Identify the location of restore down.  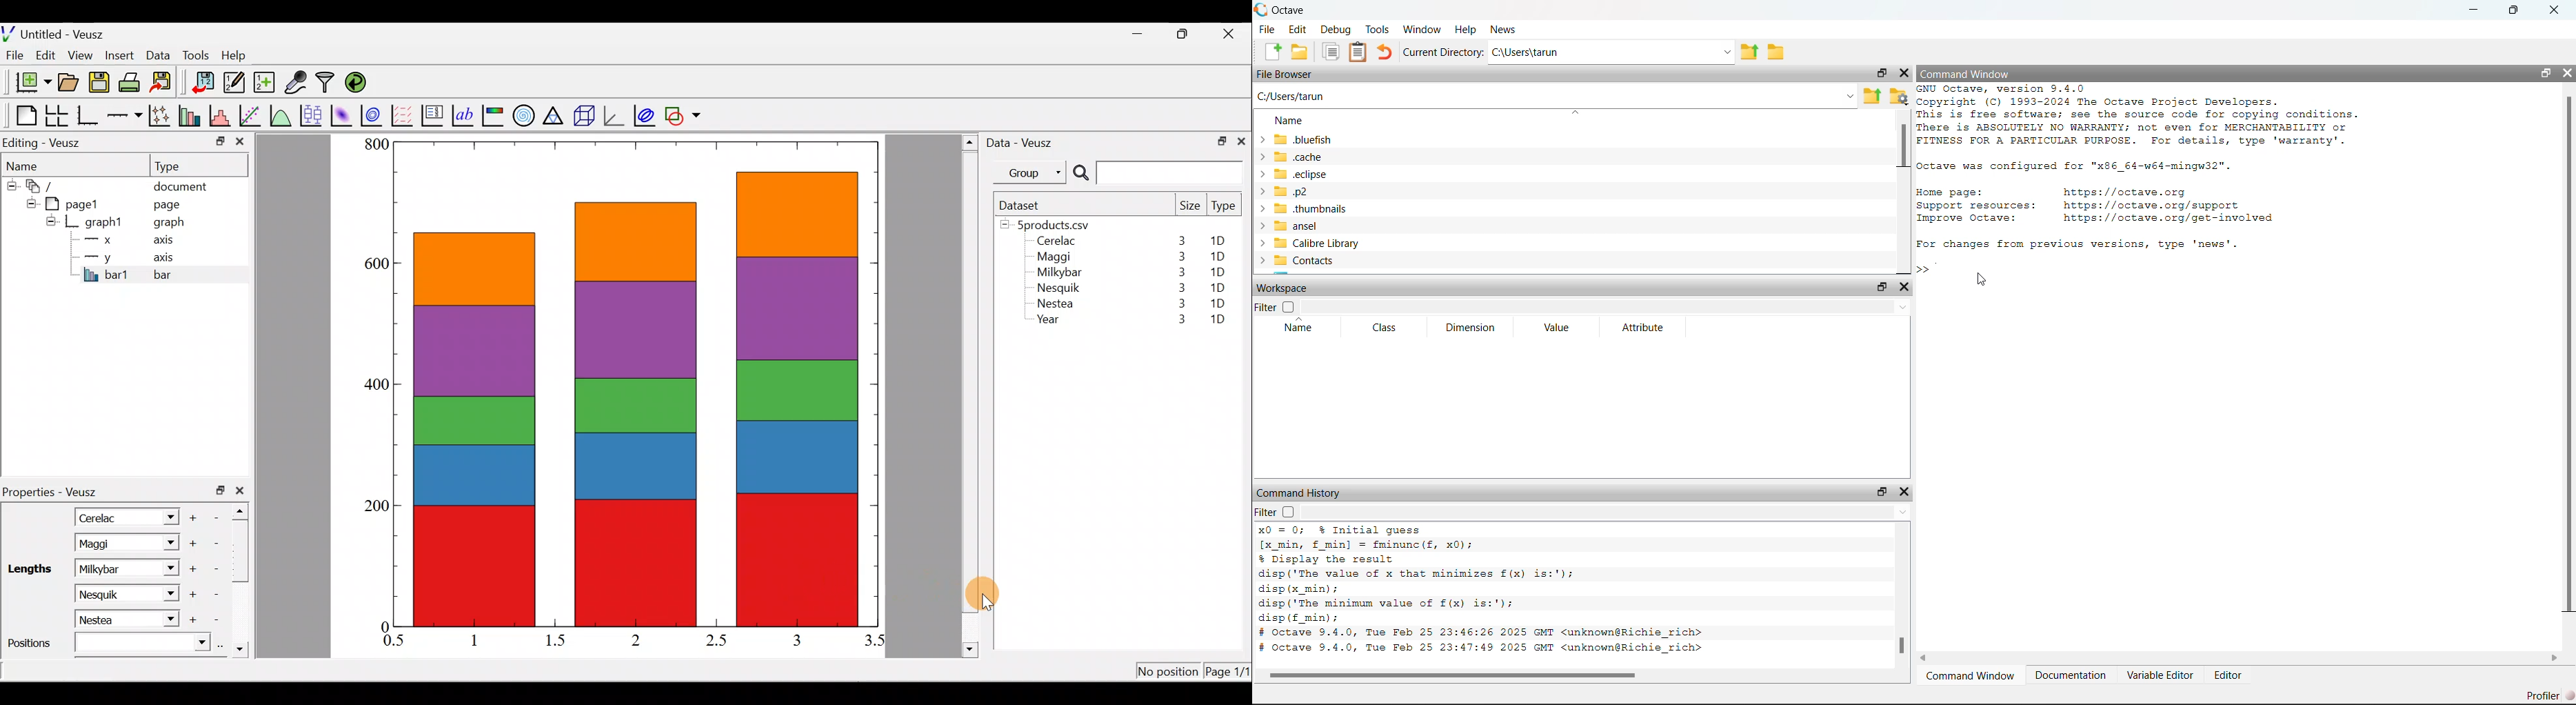
(1185, 34).